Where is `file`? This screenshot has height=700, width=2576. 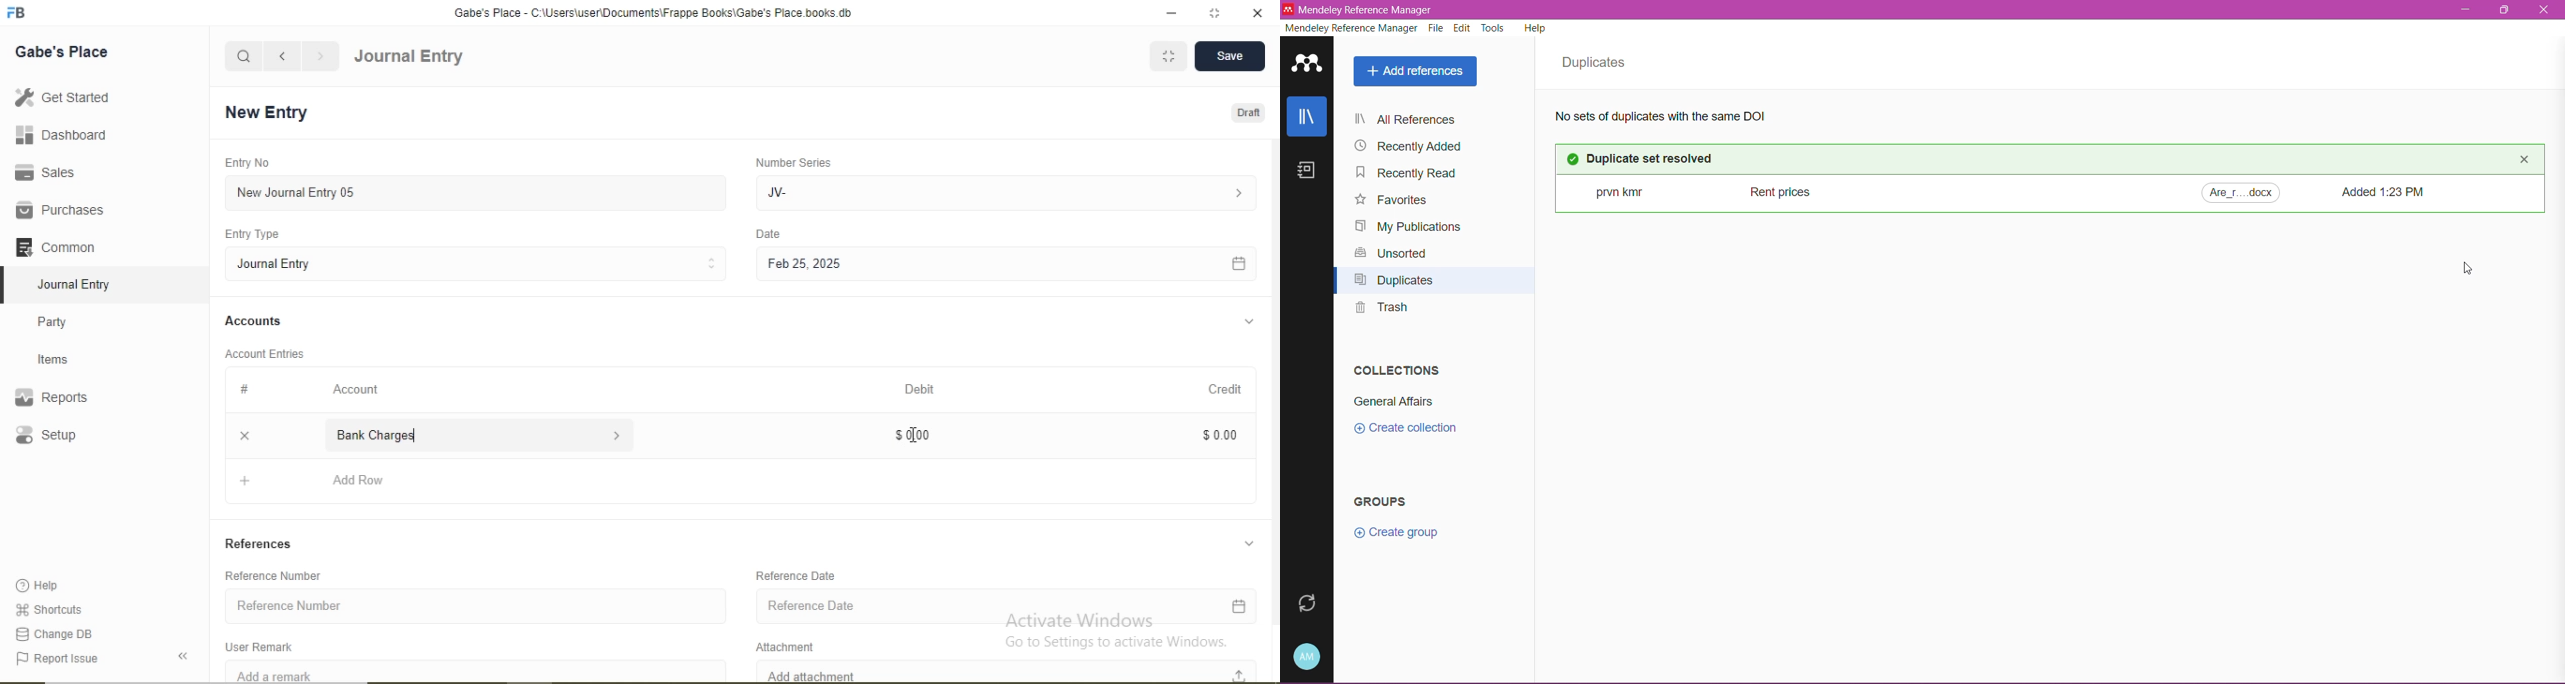 file is located at coordinates (2241, 192).